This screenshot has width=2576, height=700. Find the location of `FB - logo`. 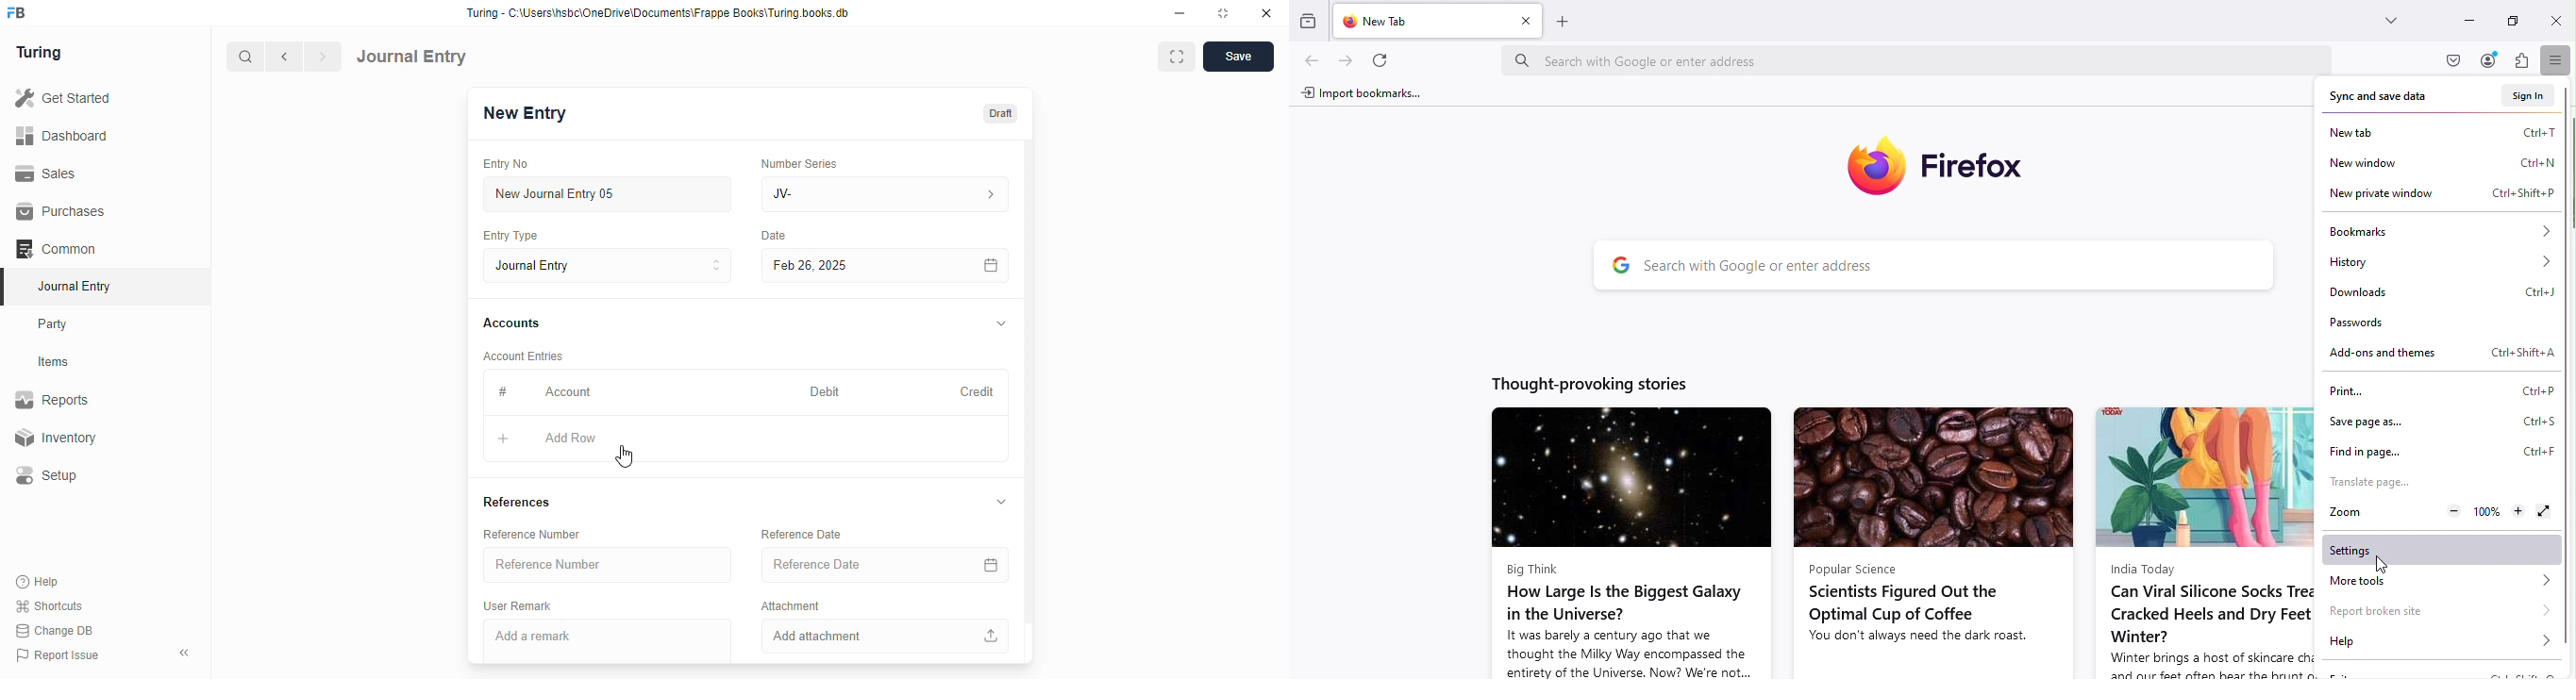

FB - logo is located at coordinates (16, 12).